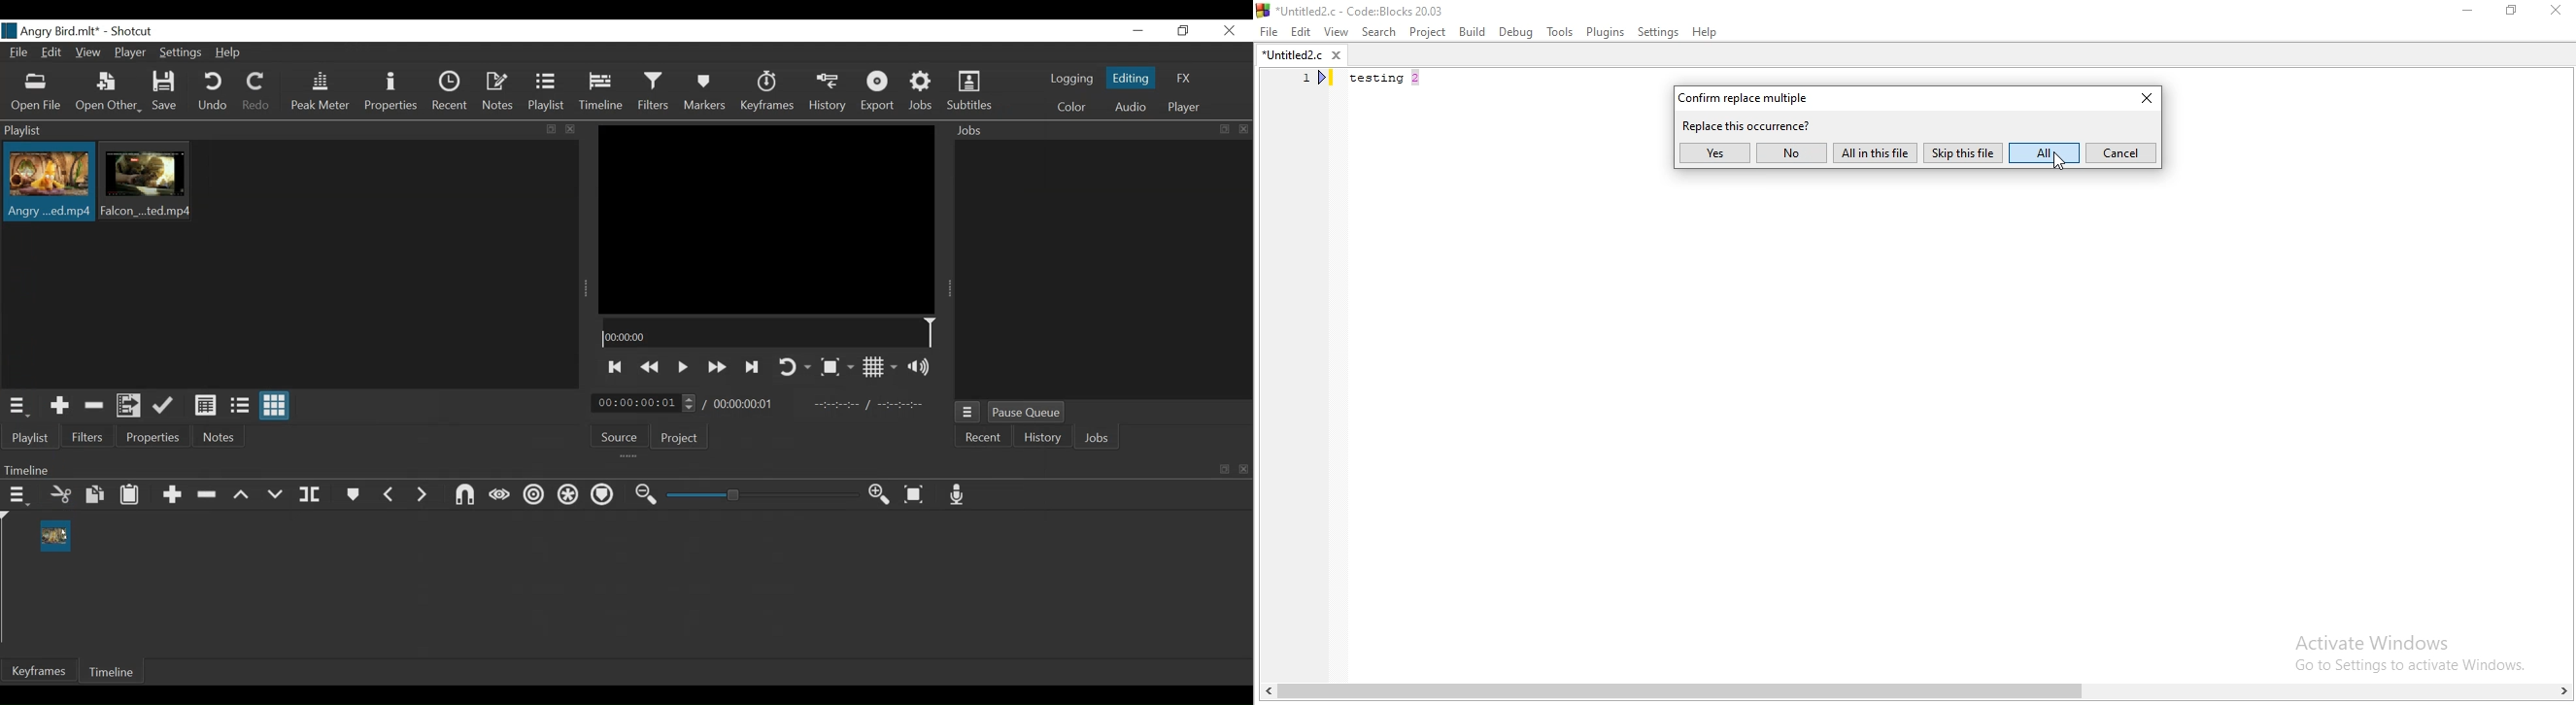 The width and height of the screenshot is (2576, 728). What do you see at coordinates (646, 403) in the screenshot?
I see `Current position` at bounding box center [646, 403].